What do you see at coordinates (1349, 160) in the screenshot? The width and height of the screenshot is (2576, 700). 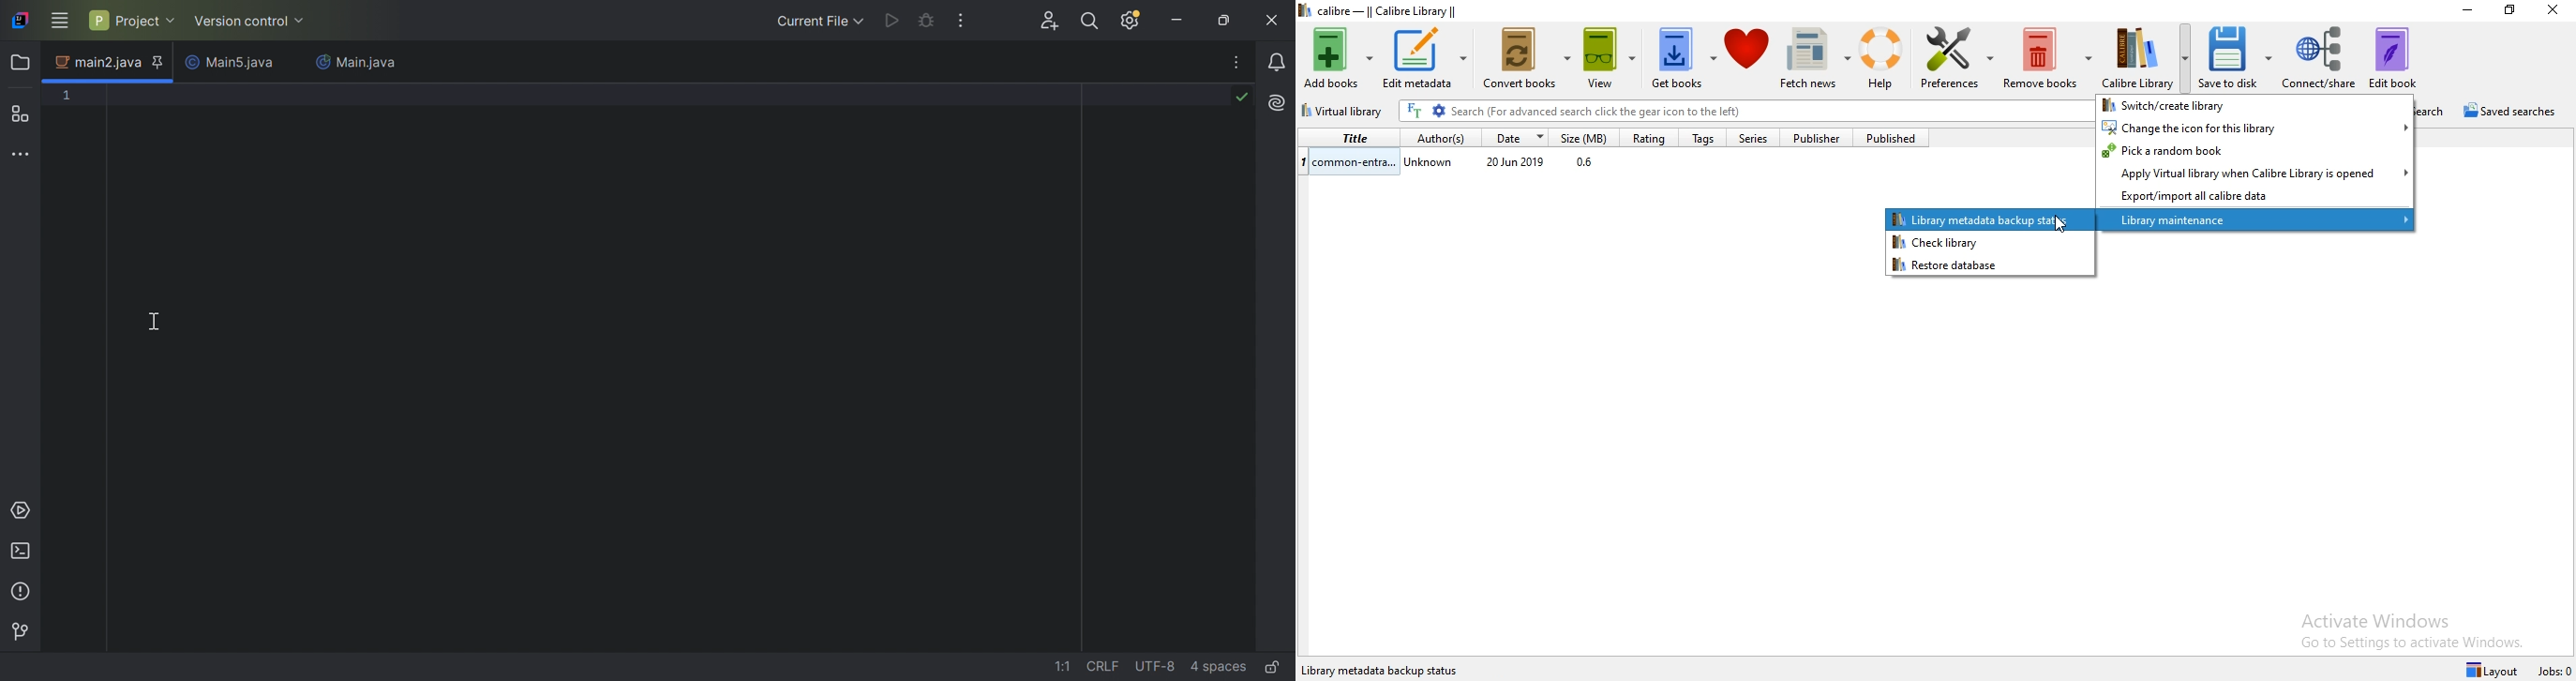 I see `common-entra...` at bounding box center [1349, 160].